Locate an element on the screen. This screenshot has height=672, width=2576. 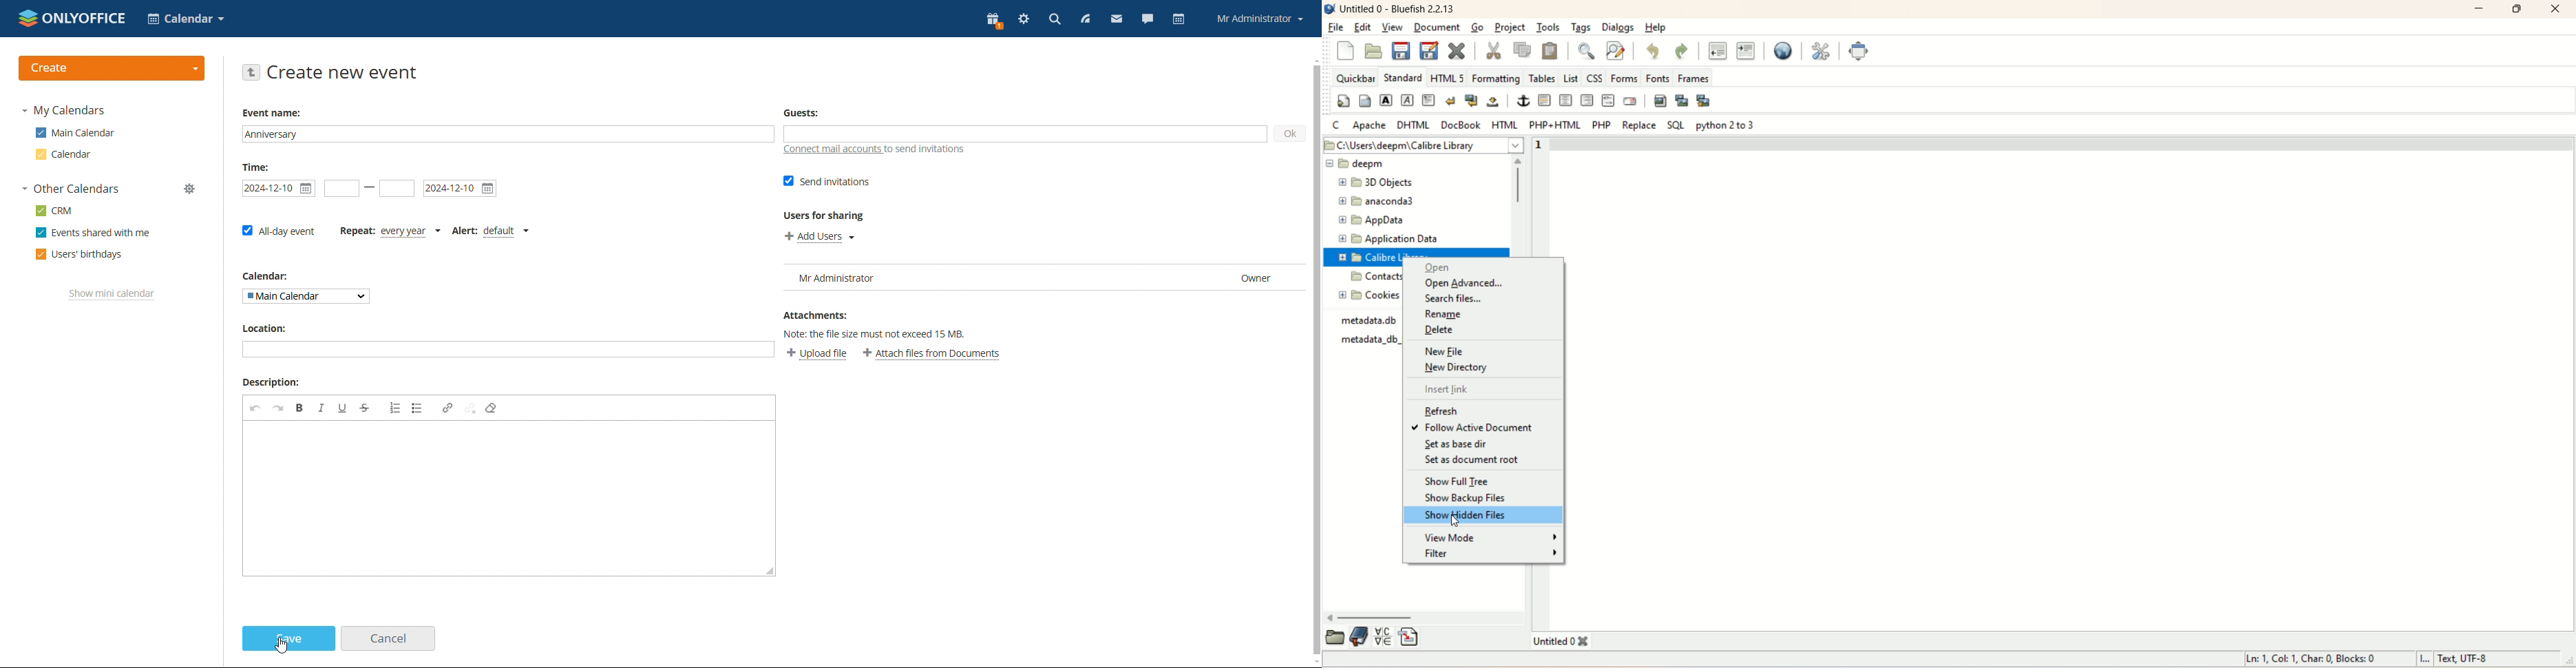
rename is located at coordinates (1447, 315).